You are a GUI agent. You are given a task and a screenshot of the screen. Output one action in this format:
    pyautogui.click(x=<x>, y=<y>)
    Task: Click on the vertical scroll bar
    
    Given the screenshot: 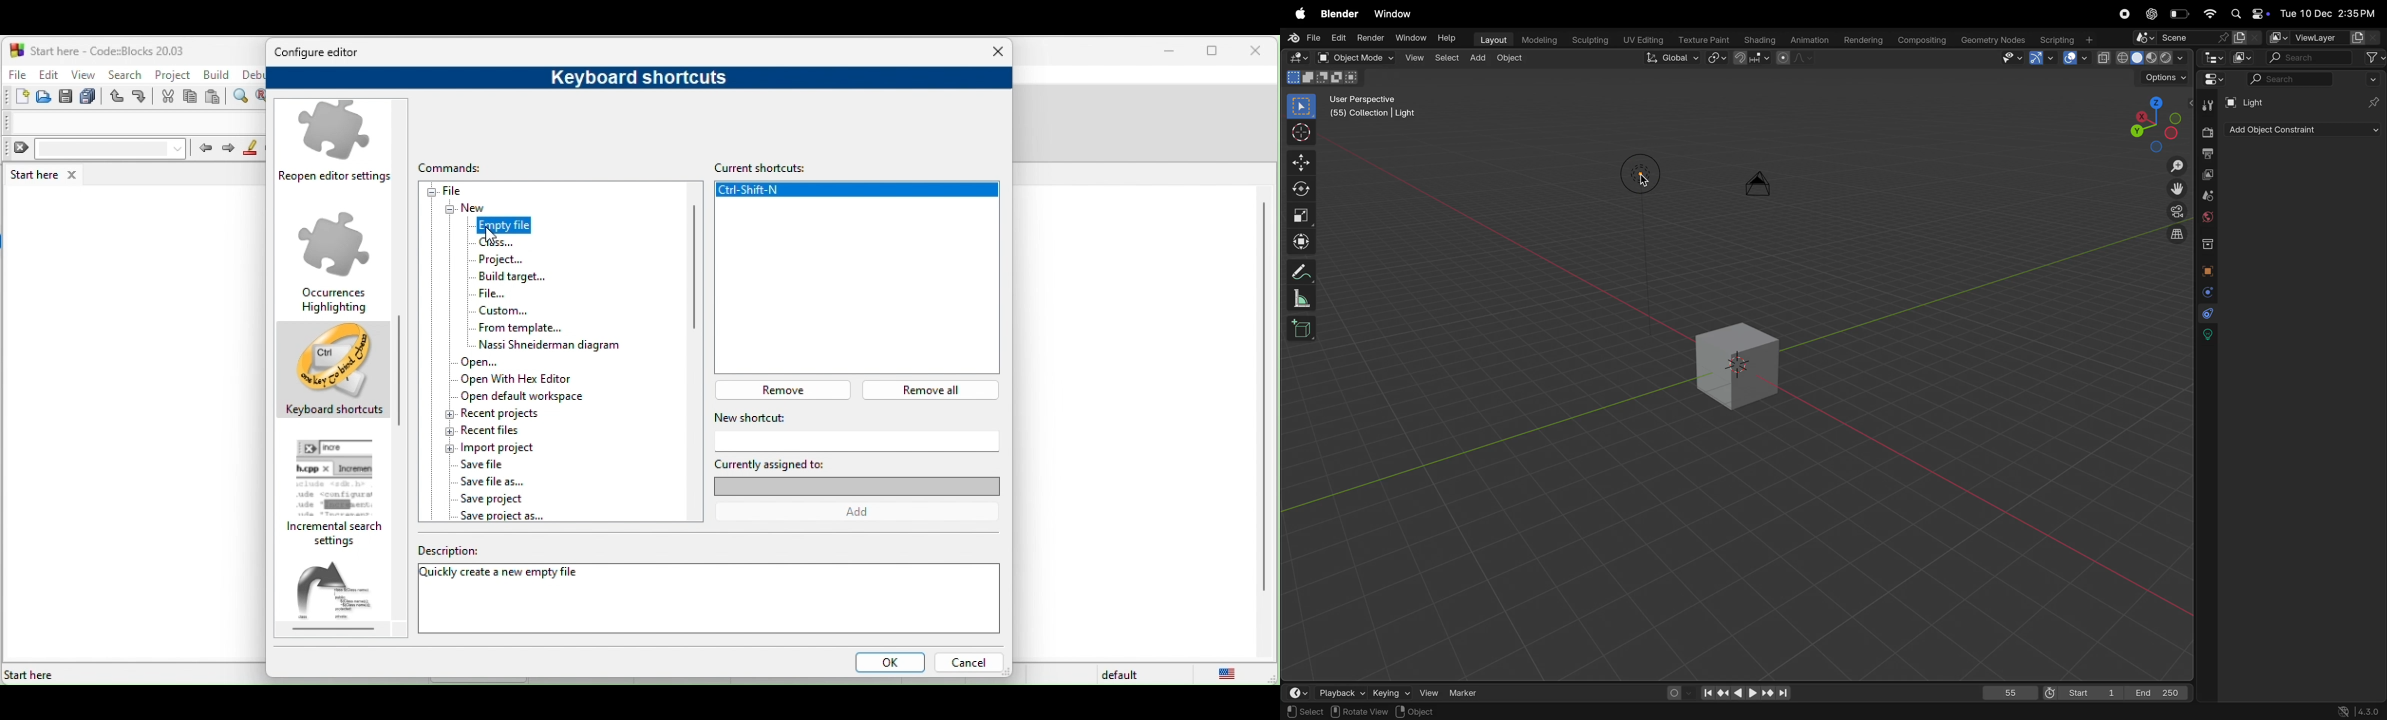 What is the action you would take?
    pyautogui.click(x=1262, y=398)
    